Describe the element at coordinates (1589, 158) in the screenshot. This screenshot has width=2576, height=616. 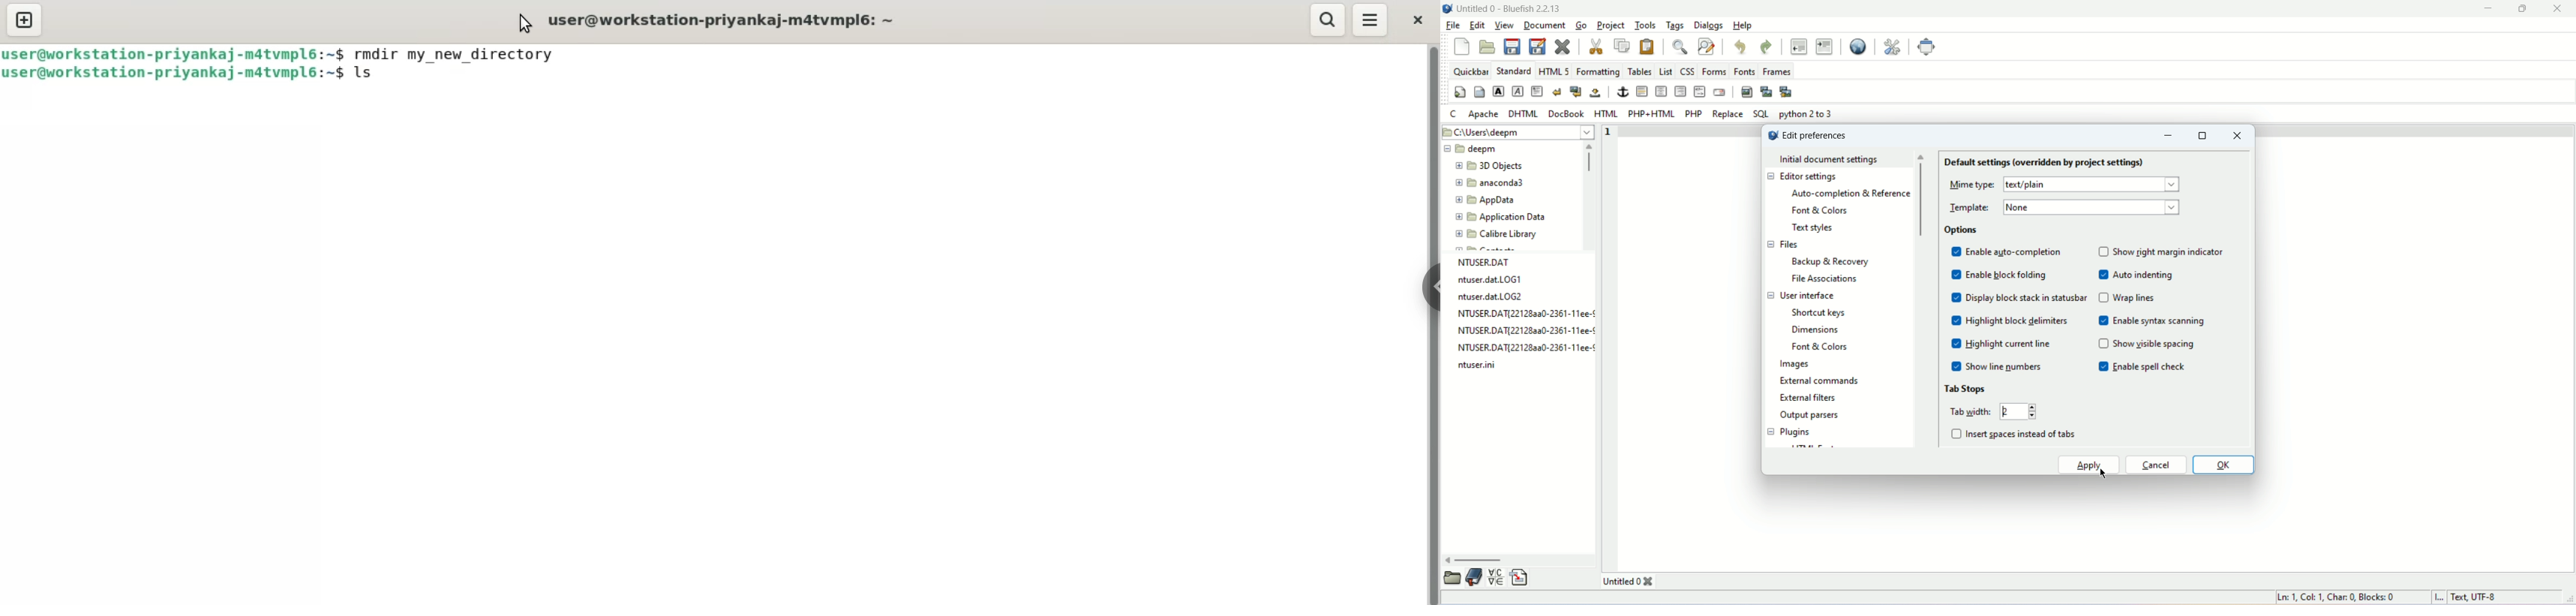
I see `vertical scroll bar` at that location.